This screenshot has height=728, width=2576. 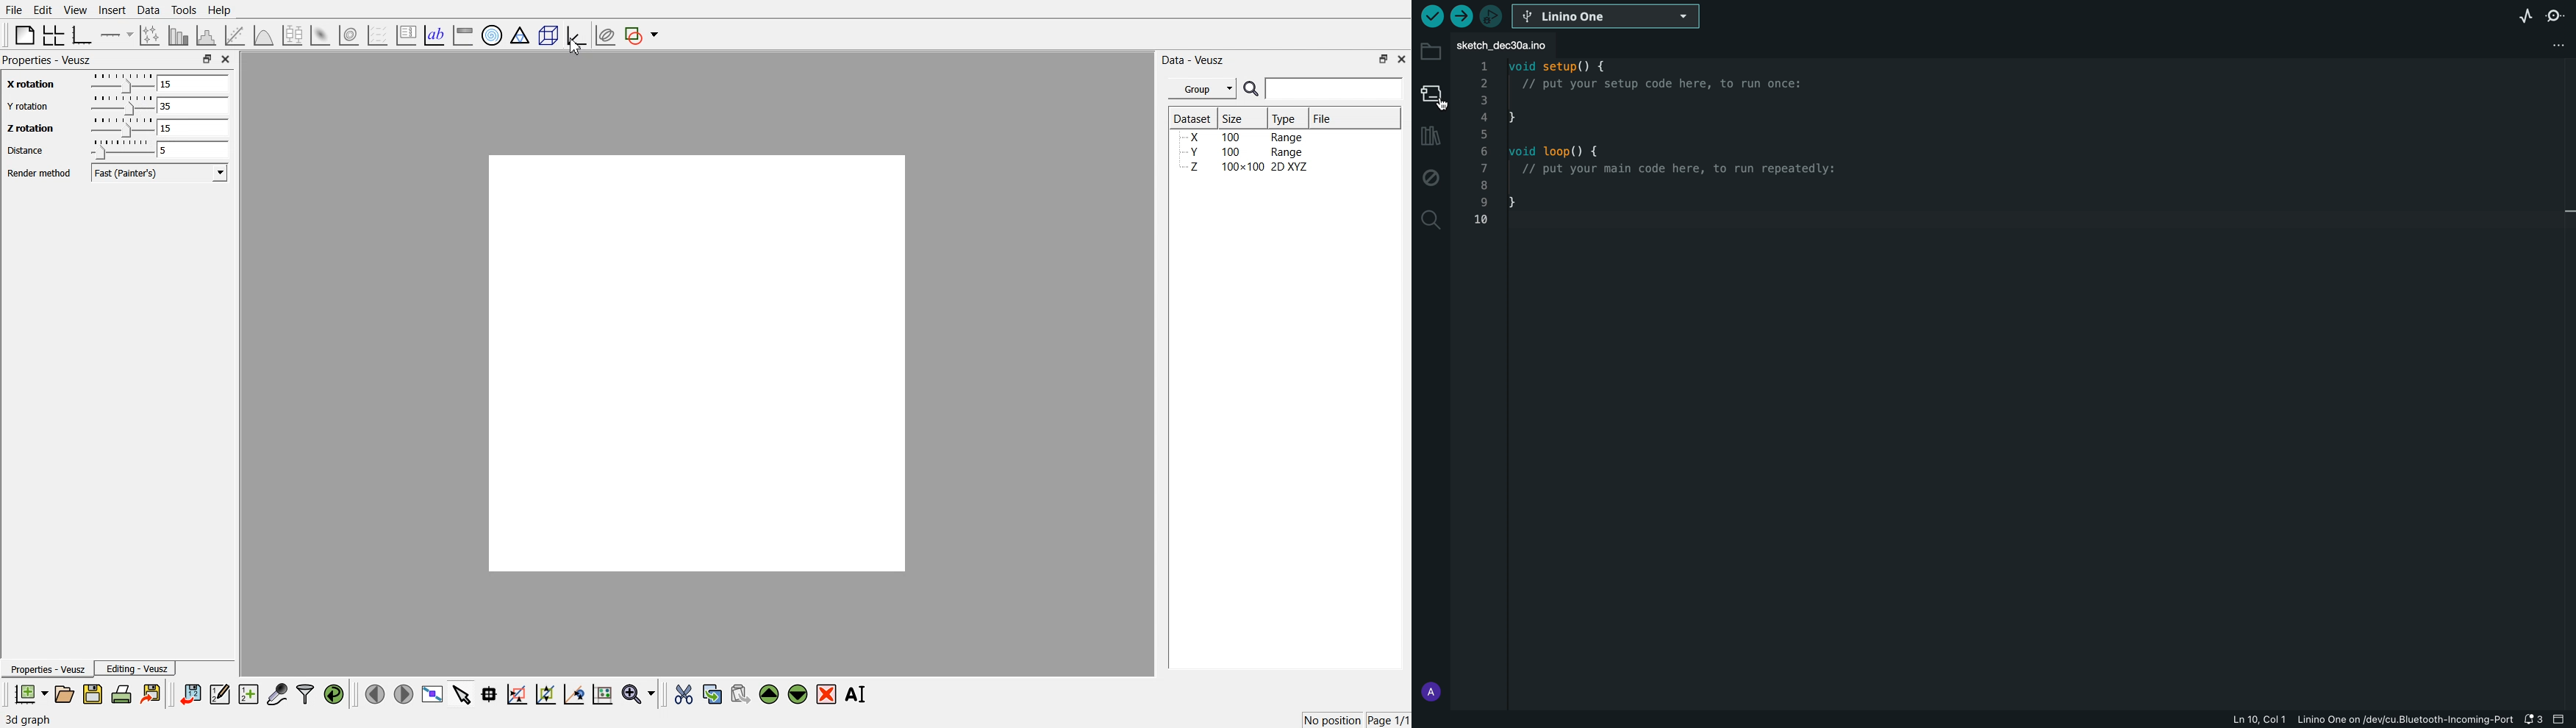 I want to click on Tools, so click(x=185, y=10).